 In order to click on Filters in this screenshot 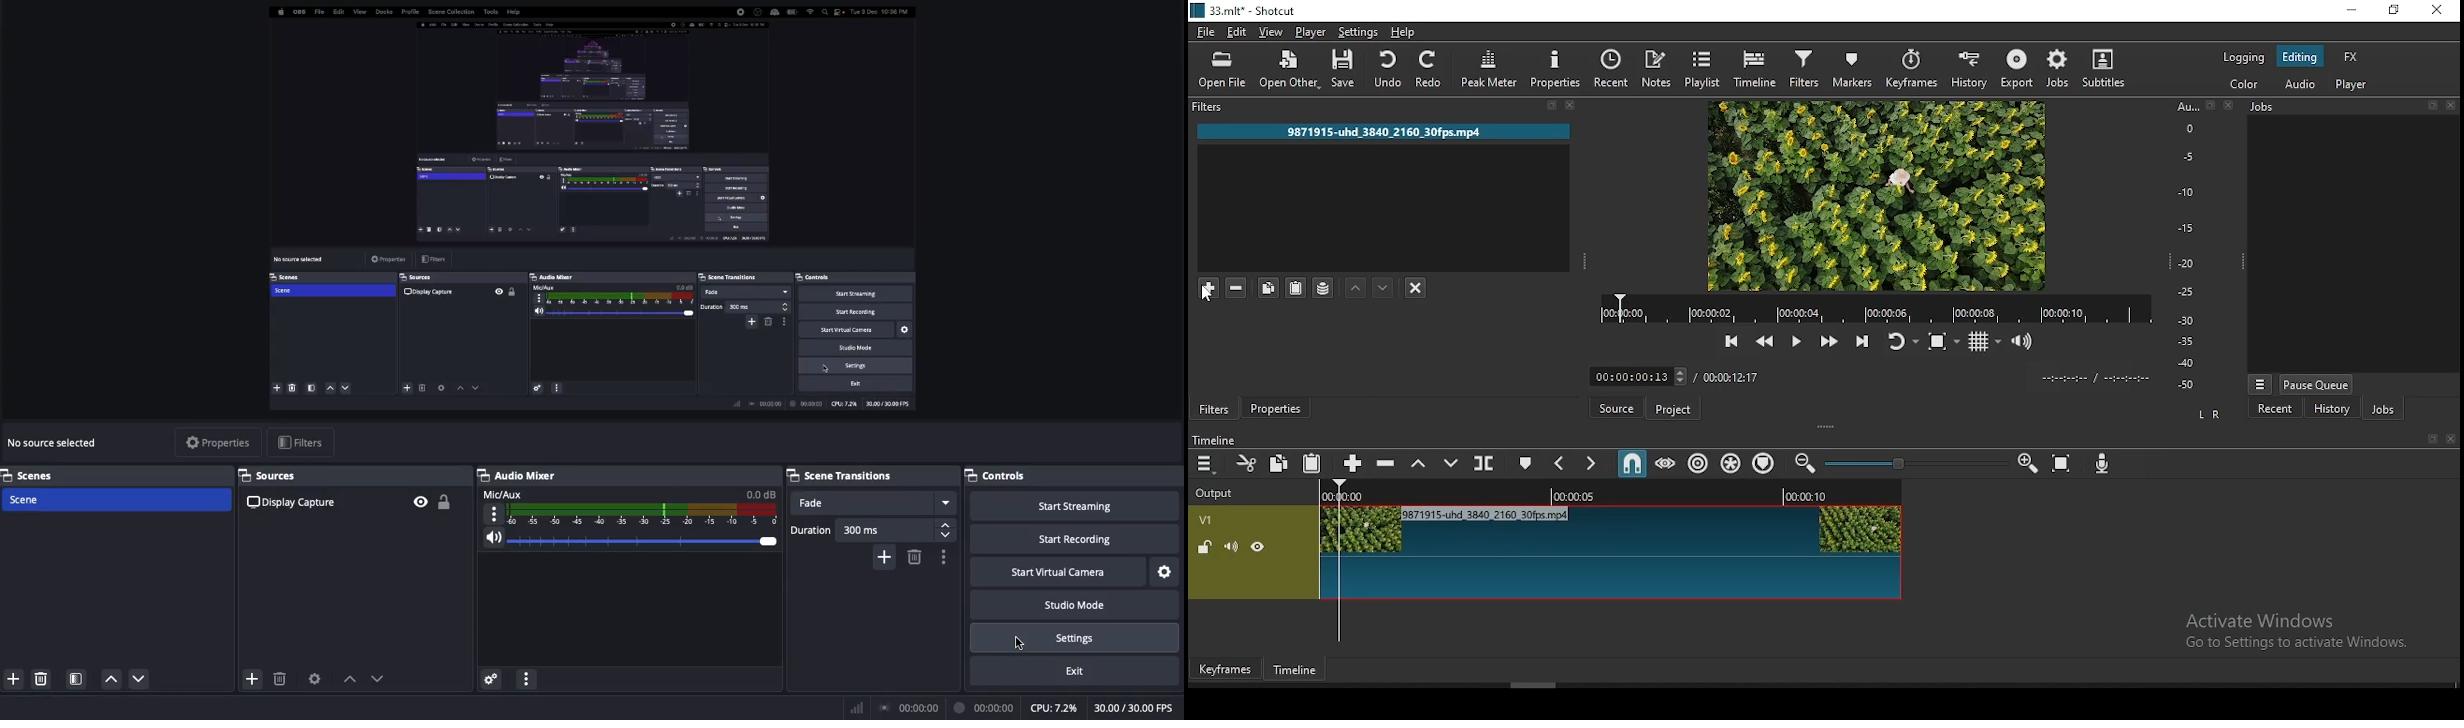, I will do `click(301, 442)`.